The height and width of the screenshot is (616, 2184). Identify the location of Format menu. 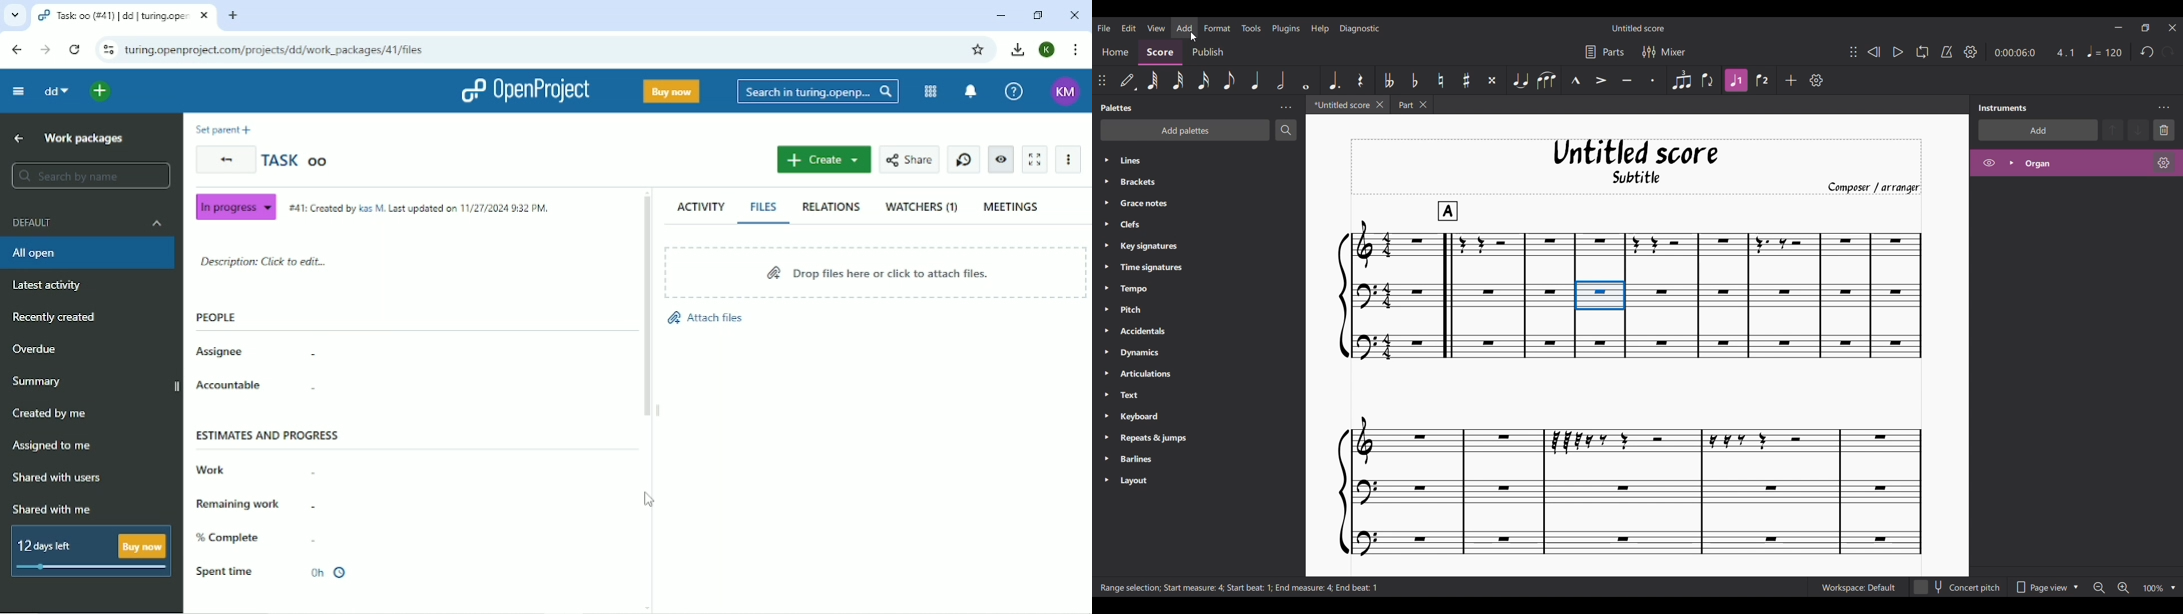
(1217, 28).